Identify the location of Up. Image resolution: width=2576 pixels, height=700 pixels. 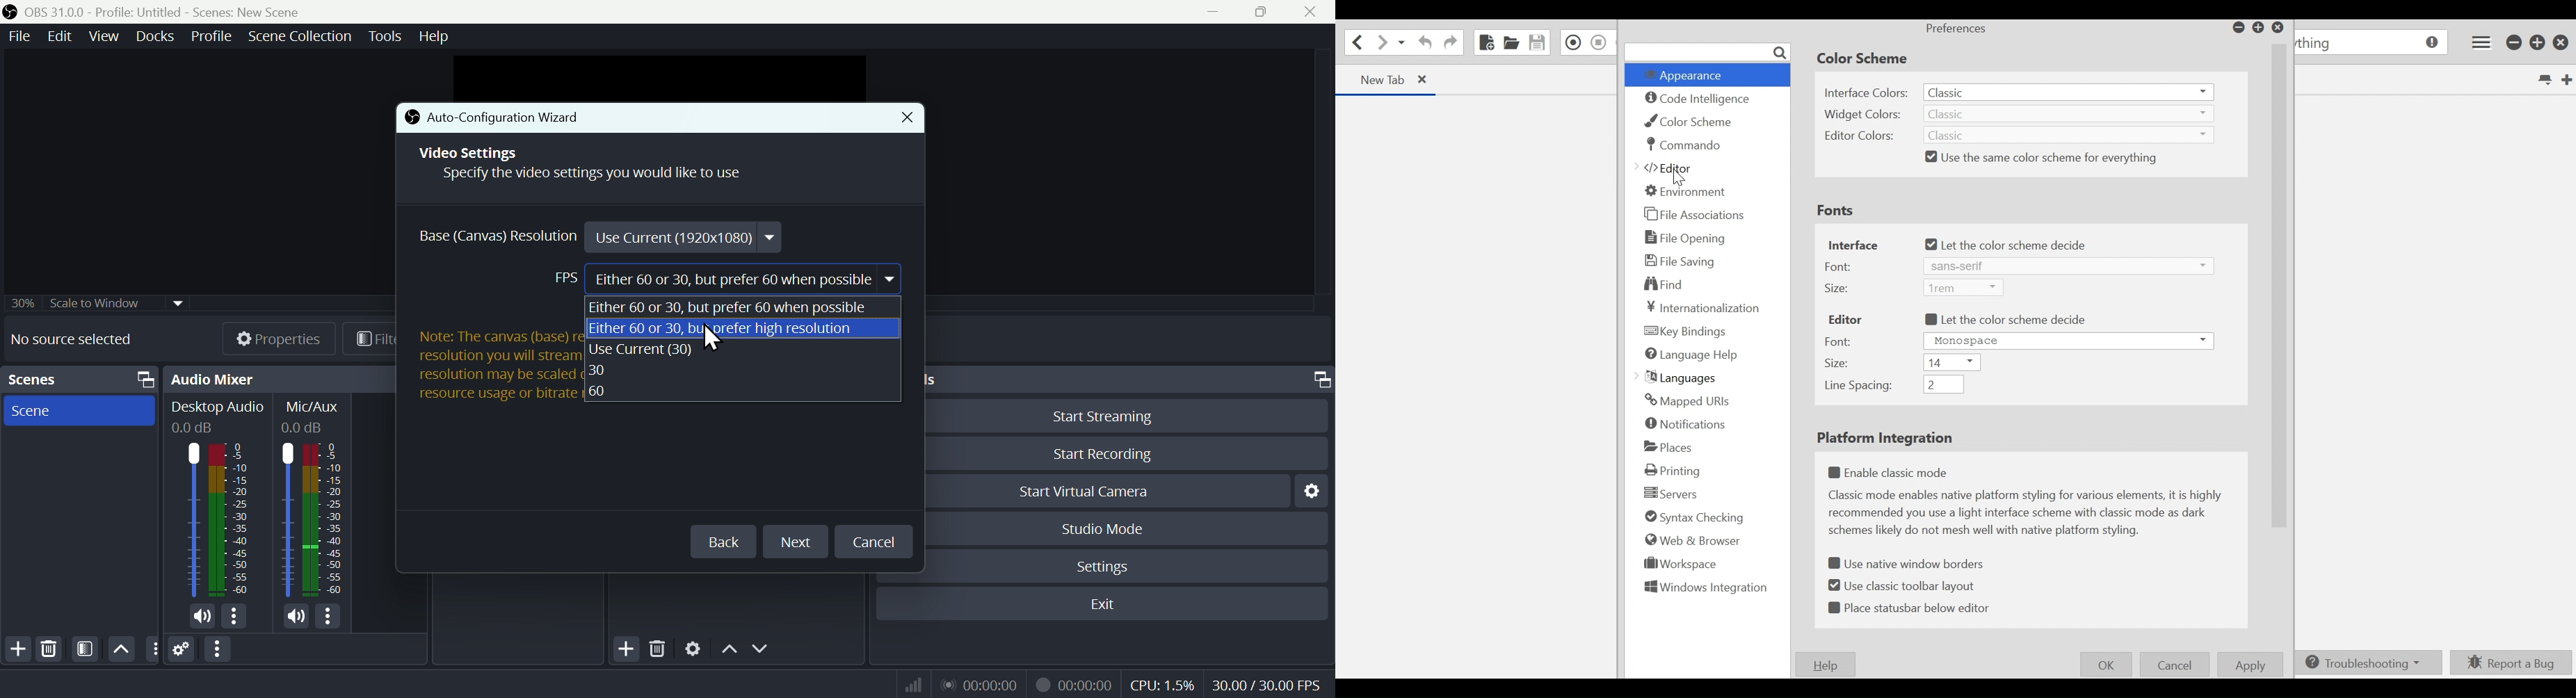
(728, 648).